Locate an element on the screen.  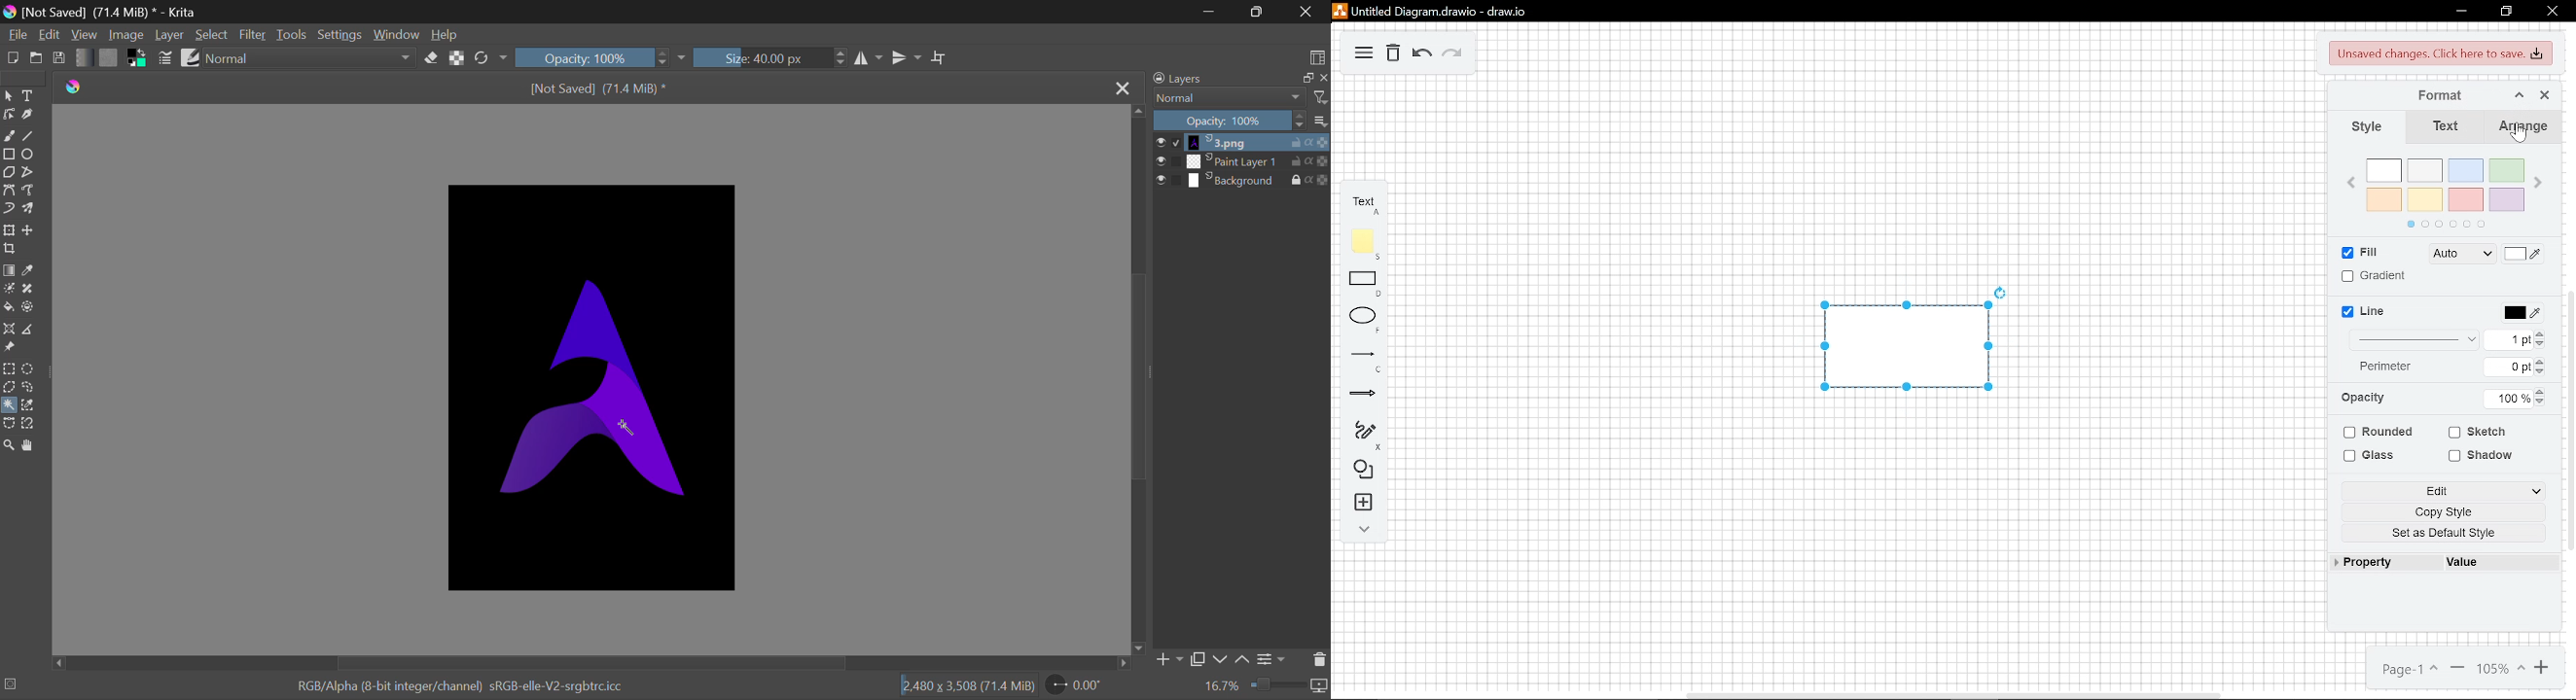
line is located at coordinates (2363, 311).